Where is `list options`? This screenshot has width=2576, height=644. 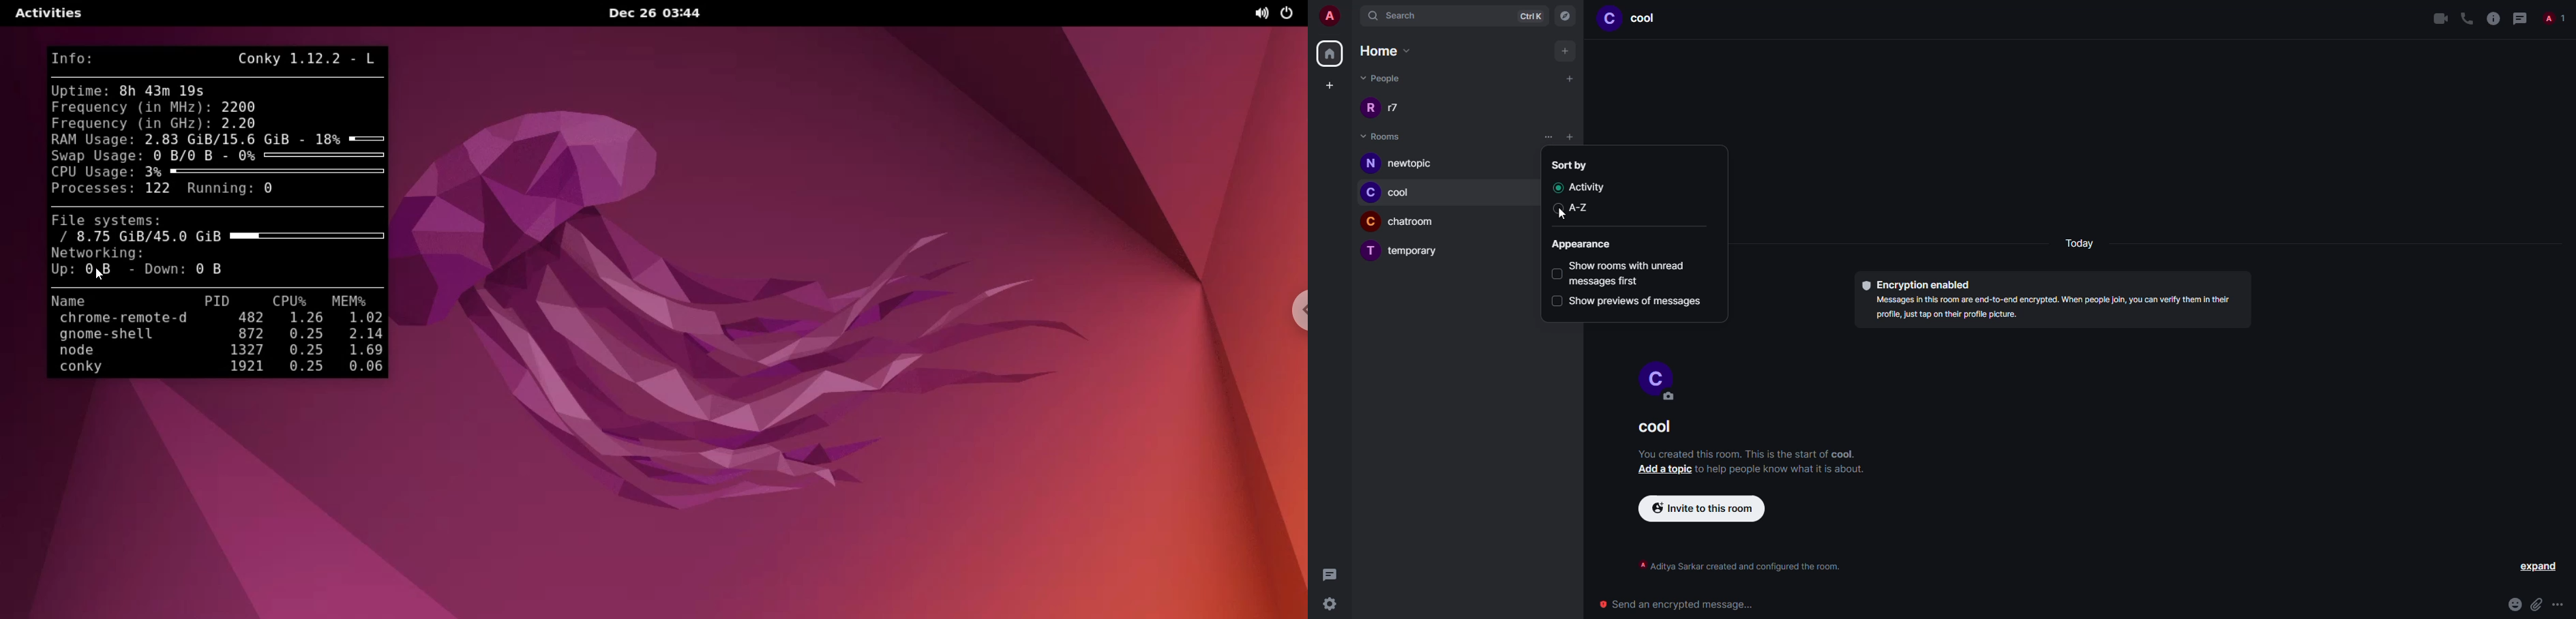
list options is located at coordinates (1574, 138).